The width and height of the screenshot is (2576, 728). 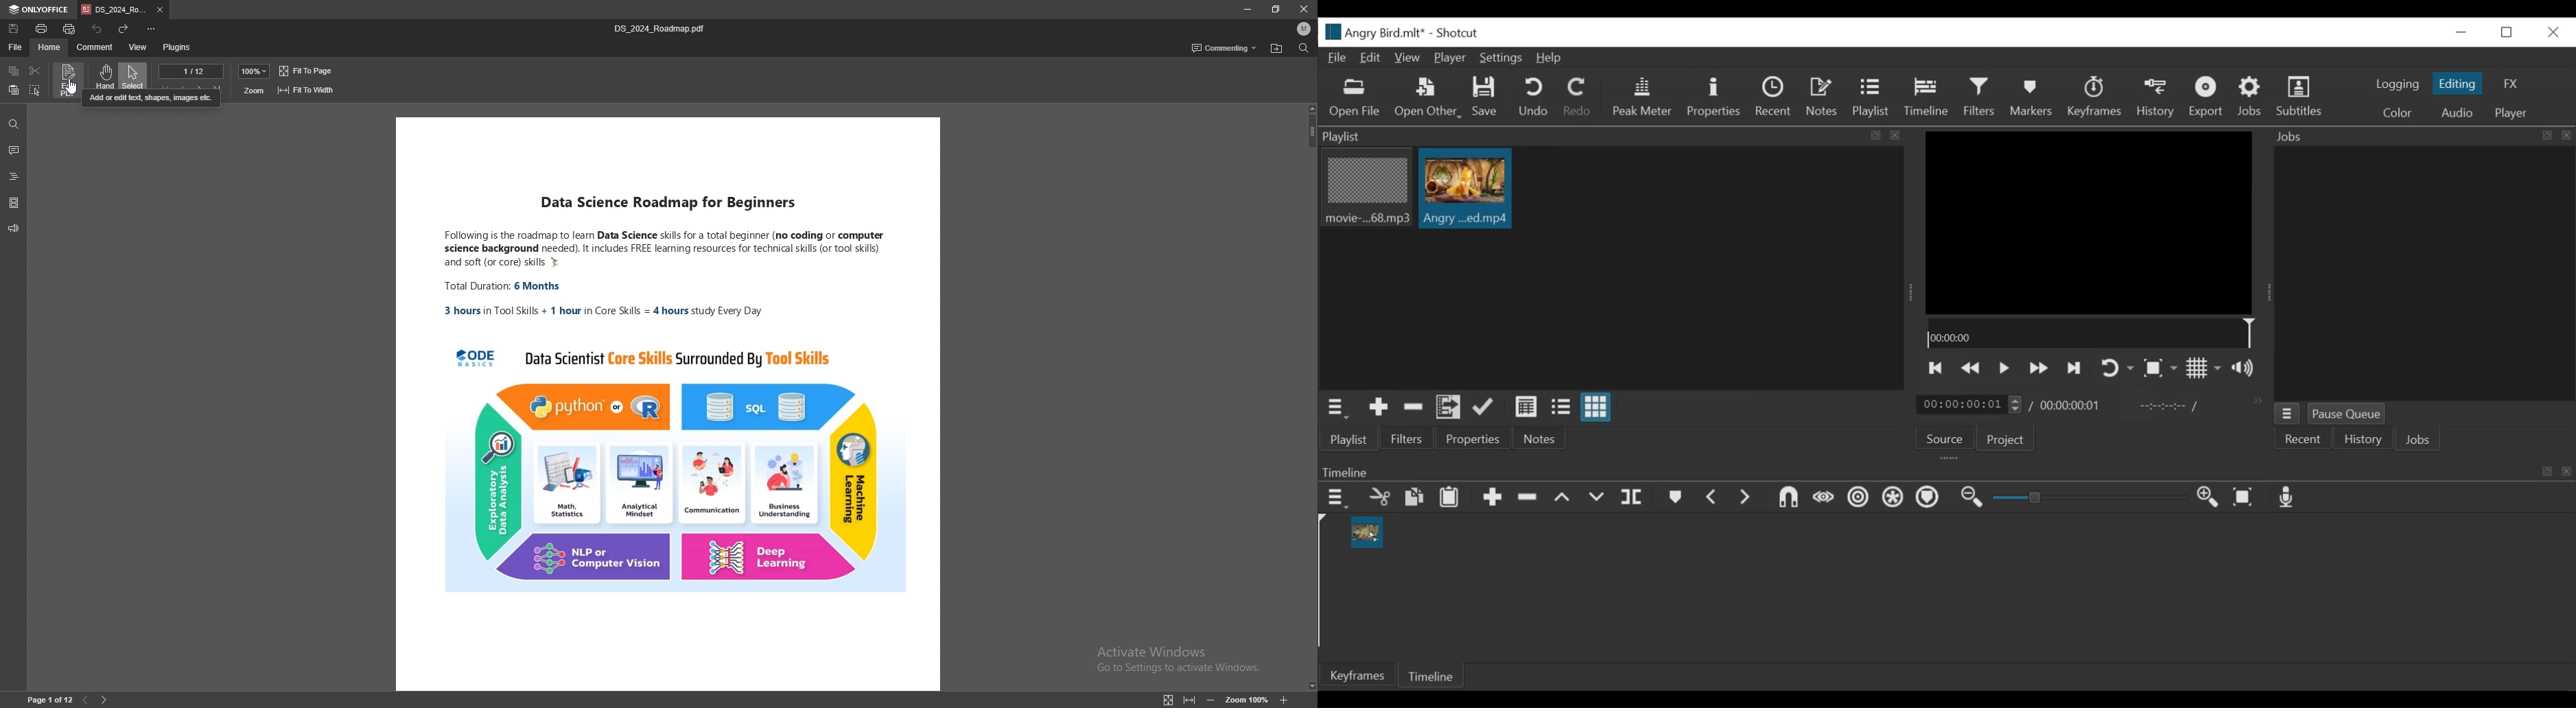 I want to click on Redo, so click(x=1578, y=100).